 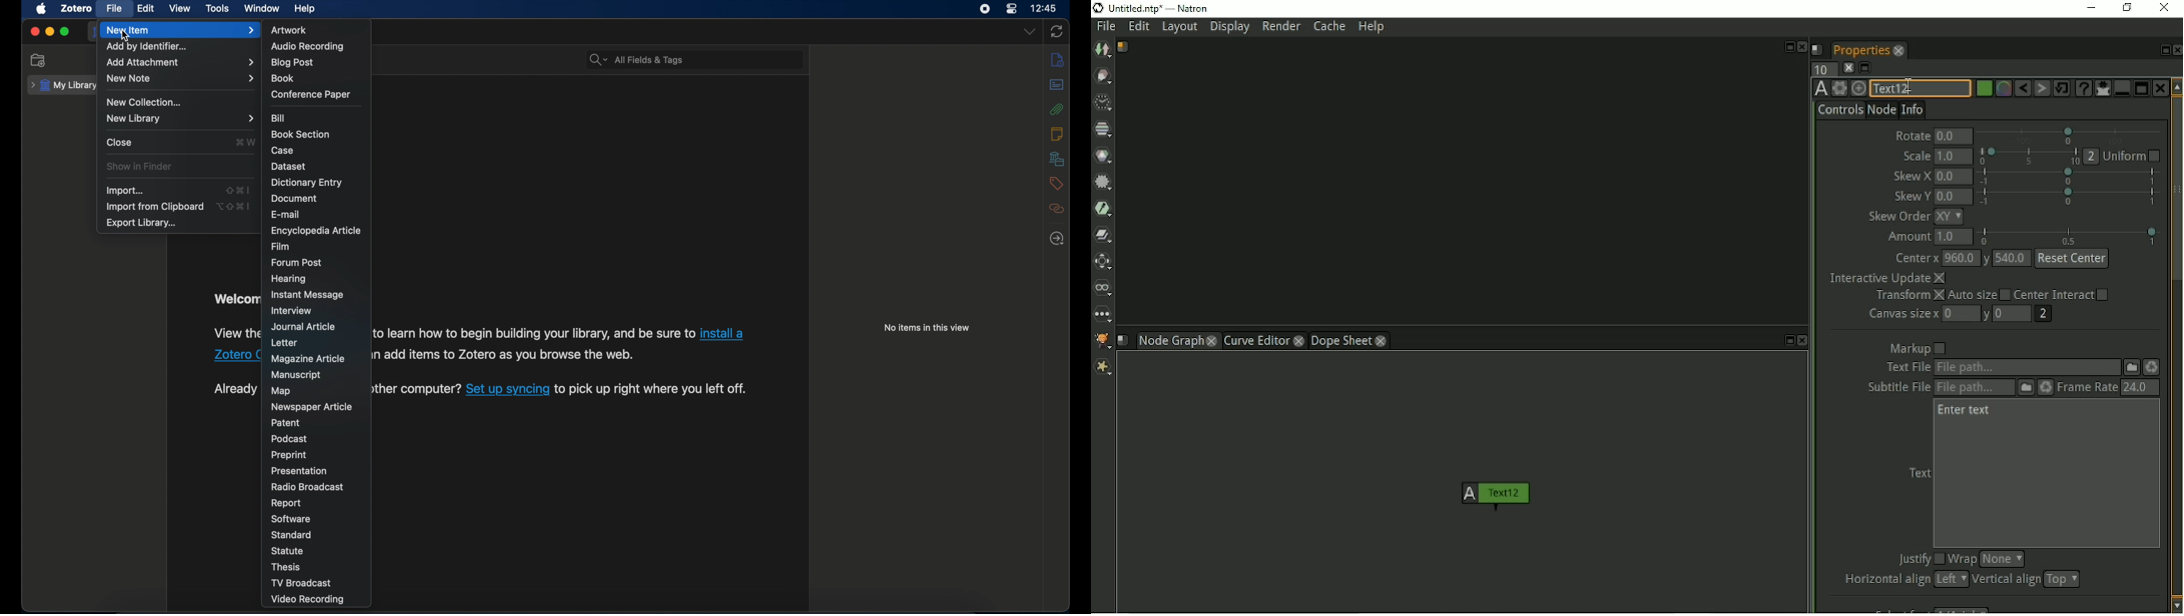 I want to click on e-mail, so click(x=286, y=215).